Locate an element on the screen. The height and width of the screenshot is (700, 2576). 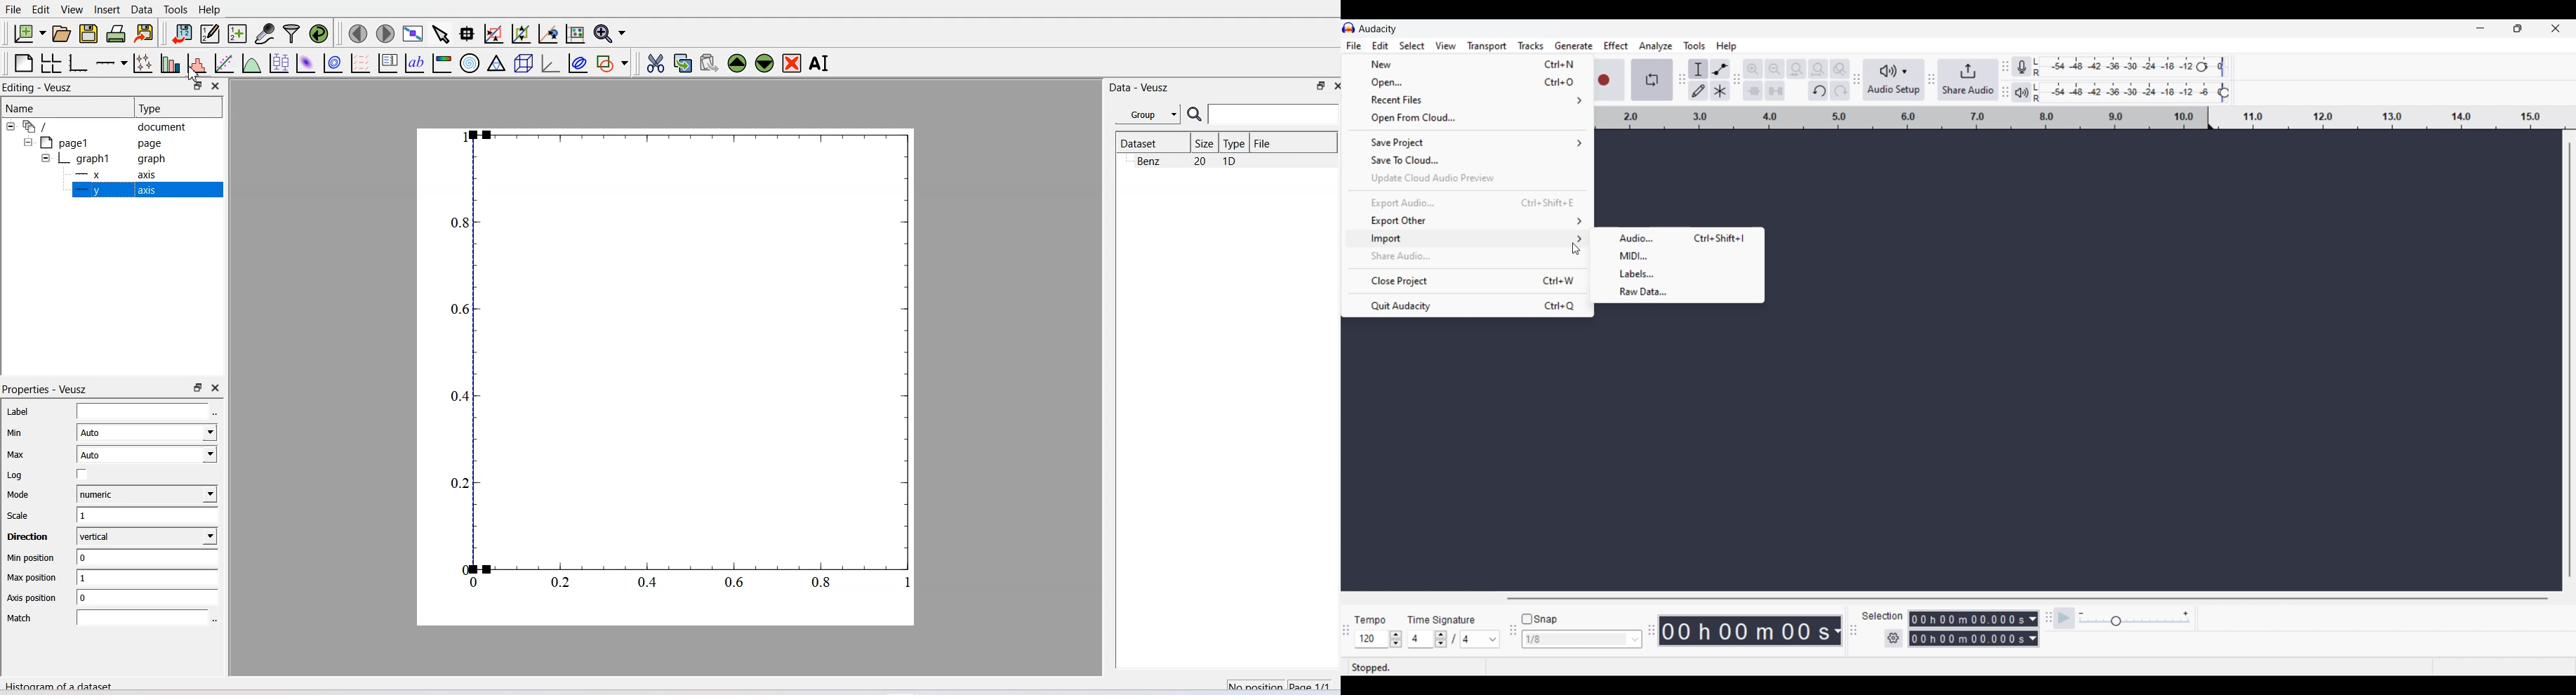
1/8 (Type in snap) is located at coordinates (1573, 640).